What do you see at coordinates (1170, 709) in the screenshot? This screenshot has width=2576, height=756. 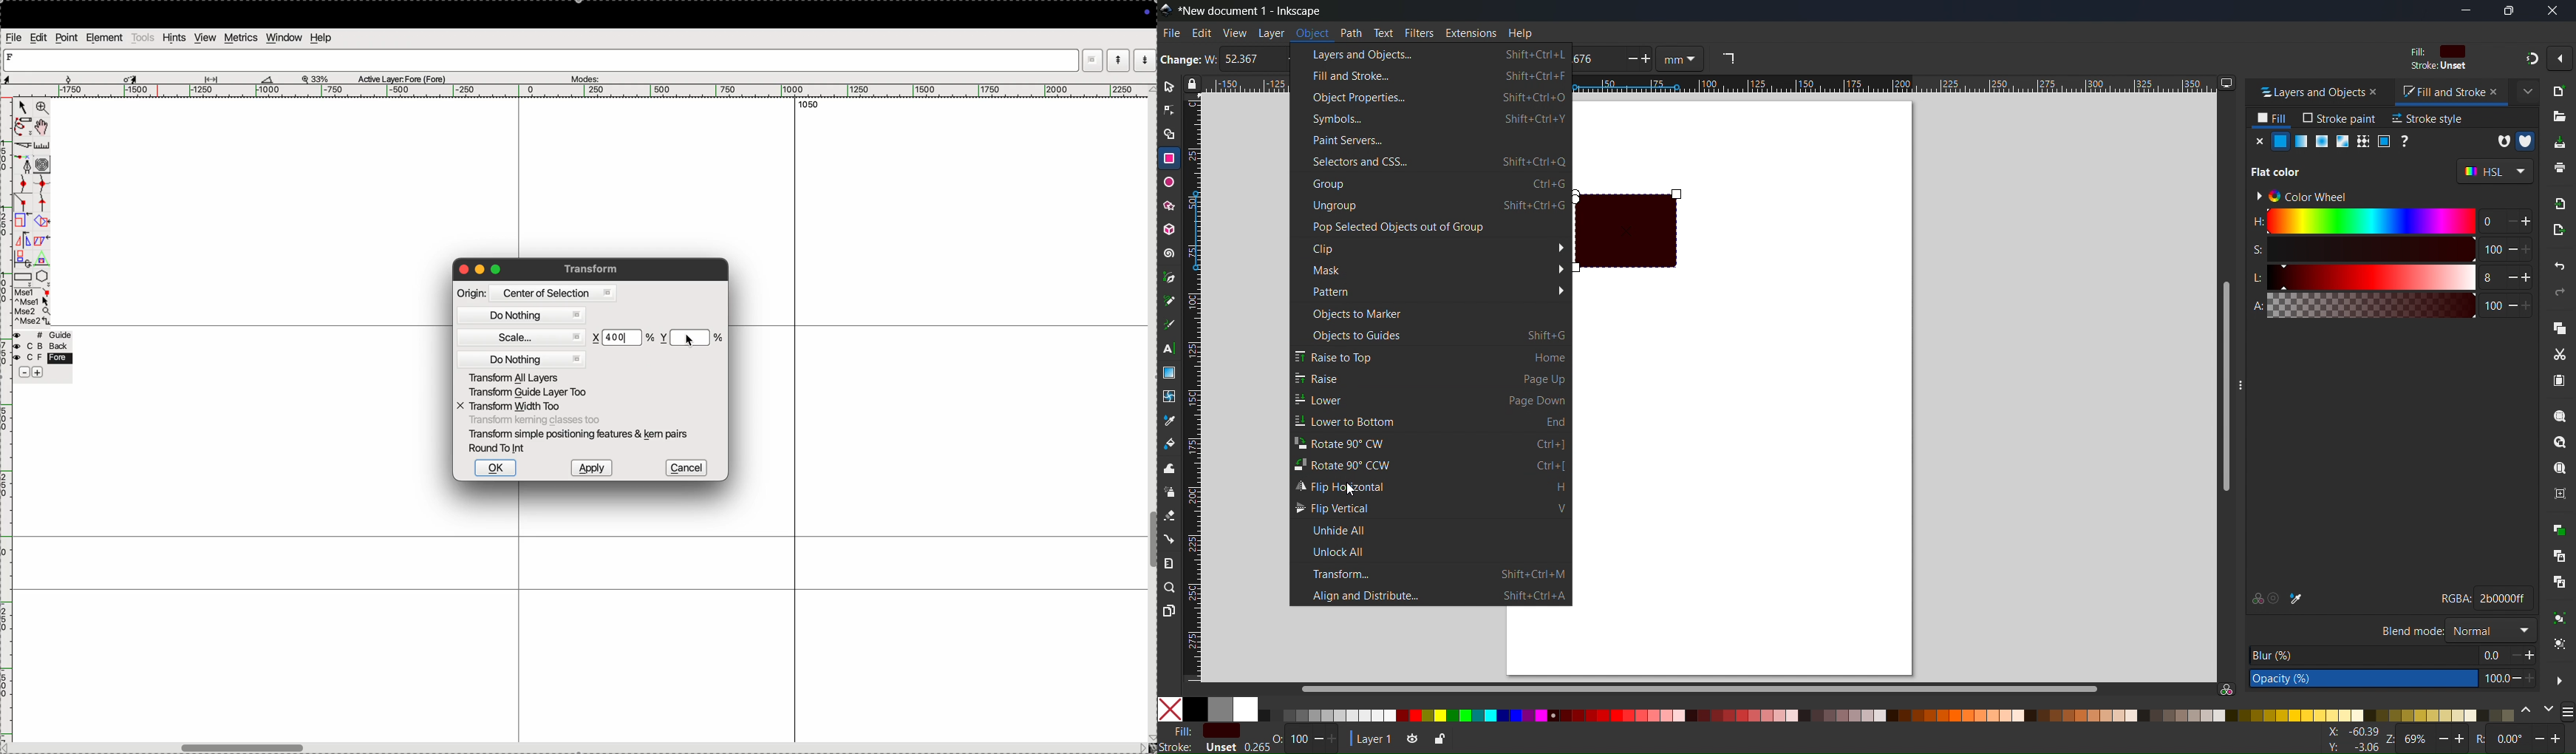 I see `None` at bounding box center [1170, 709].